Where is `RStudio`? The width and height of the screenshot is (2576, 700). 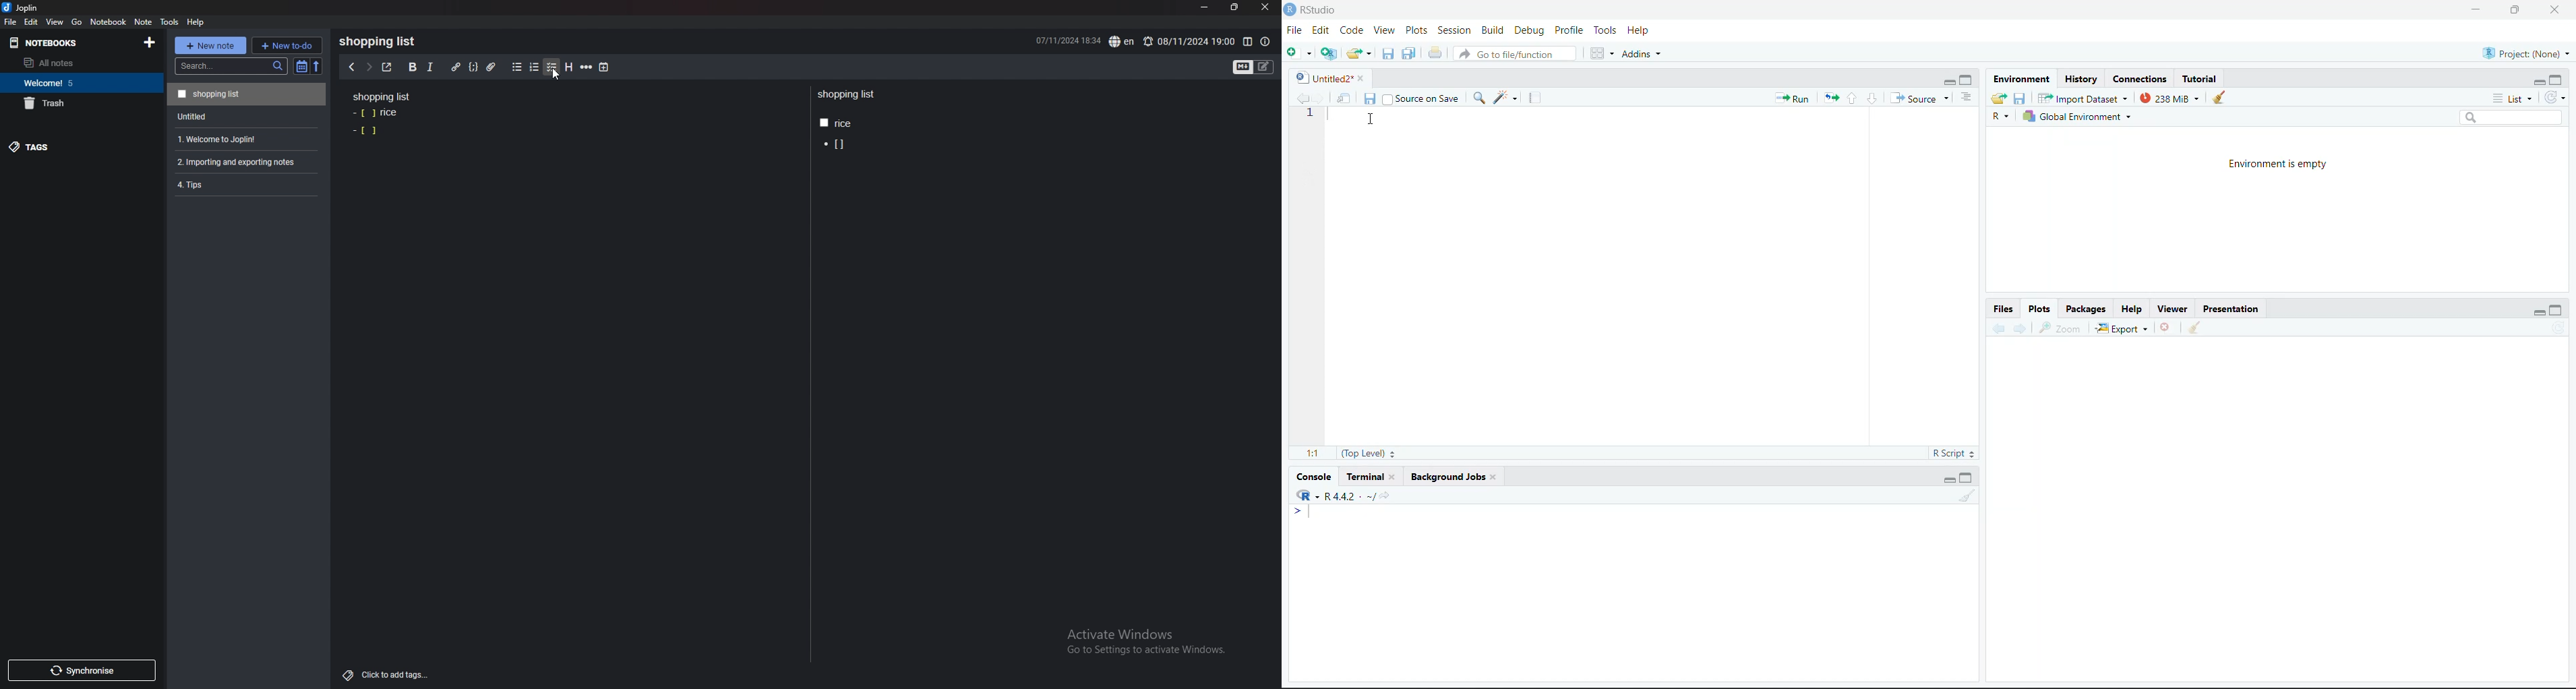
RStudio is located at coordinates (1319, 10).